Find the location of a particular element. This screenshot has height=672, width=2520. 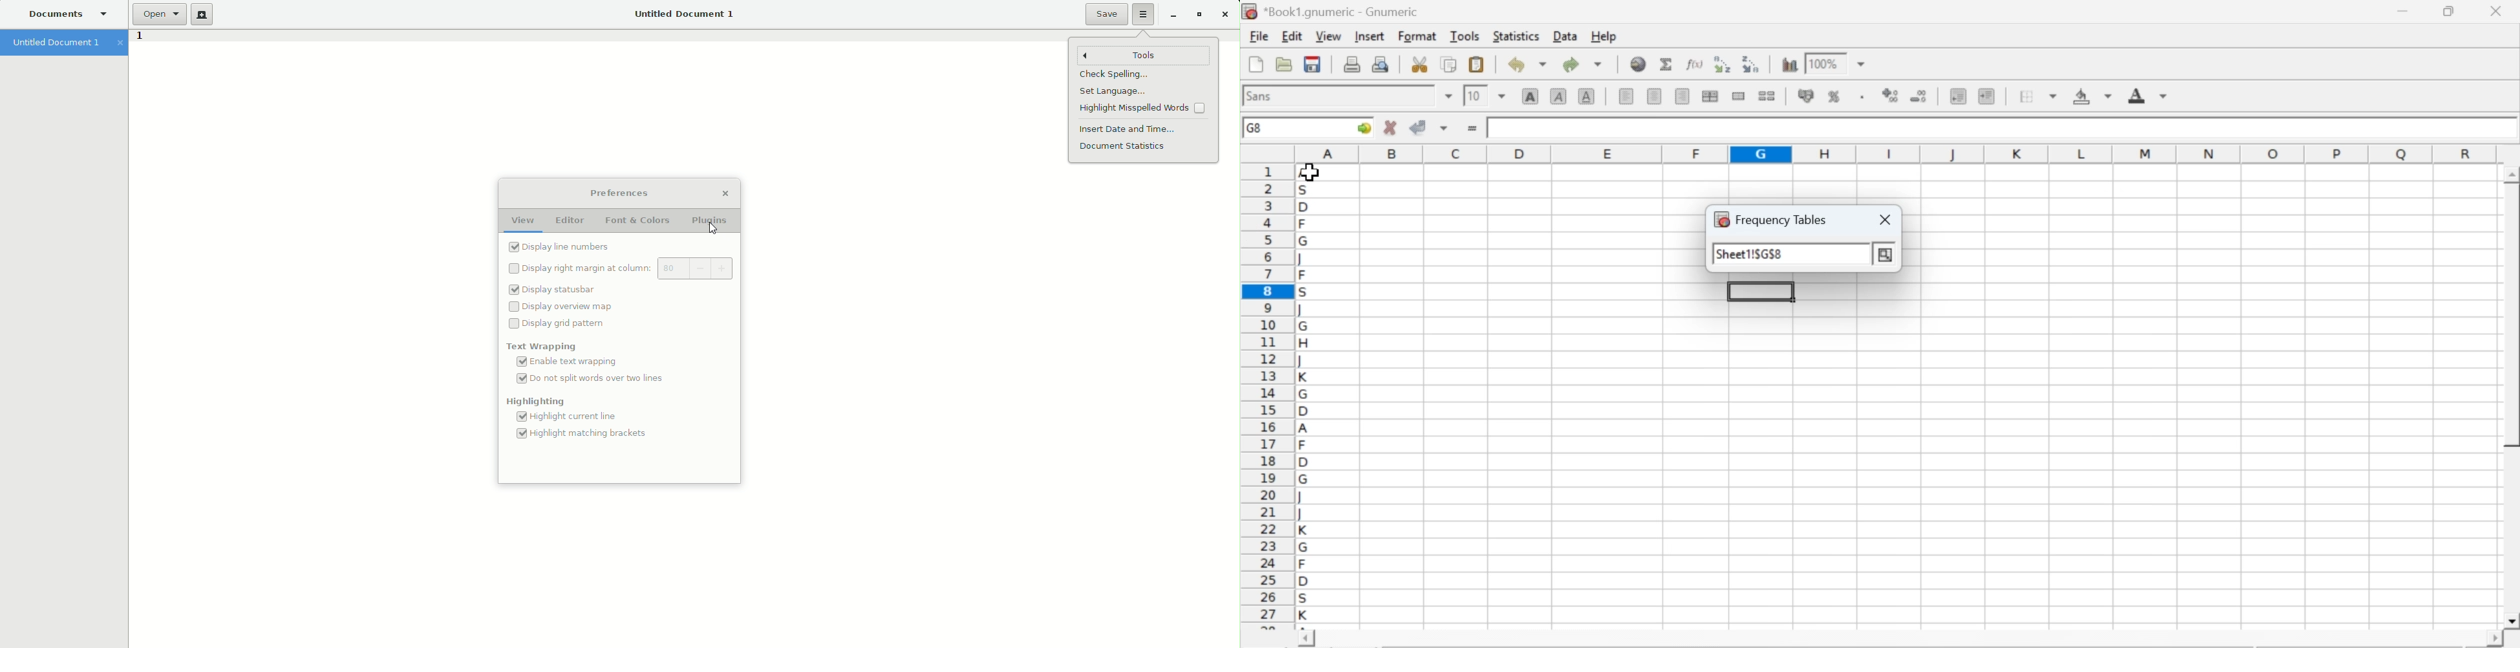

format selection as accounting is located at coordinates (1806, 95).